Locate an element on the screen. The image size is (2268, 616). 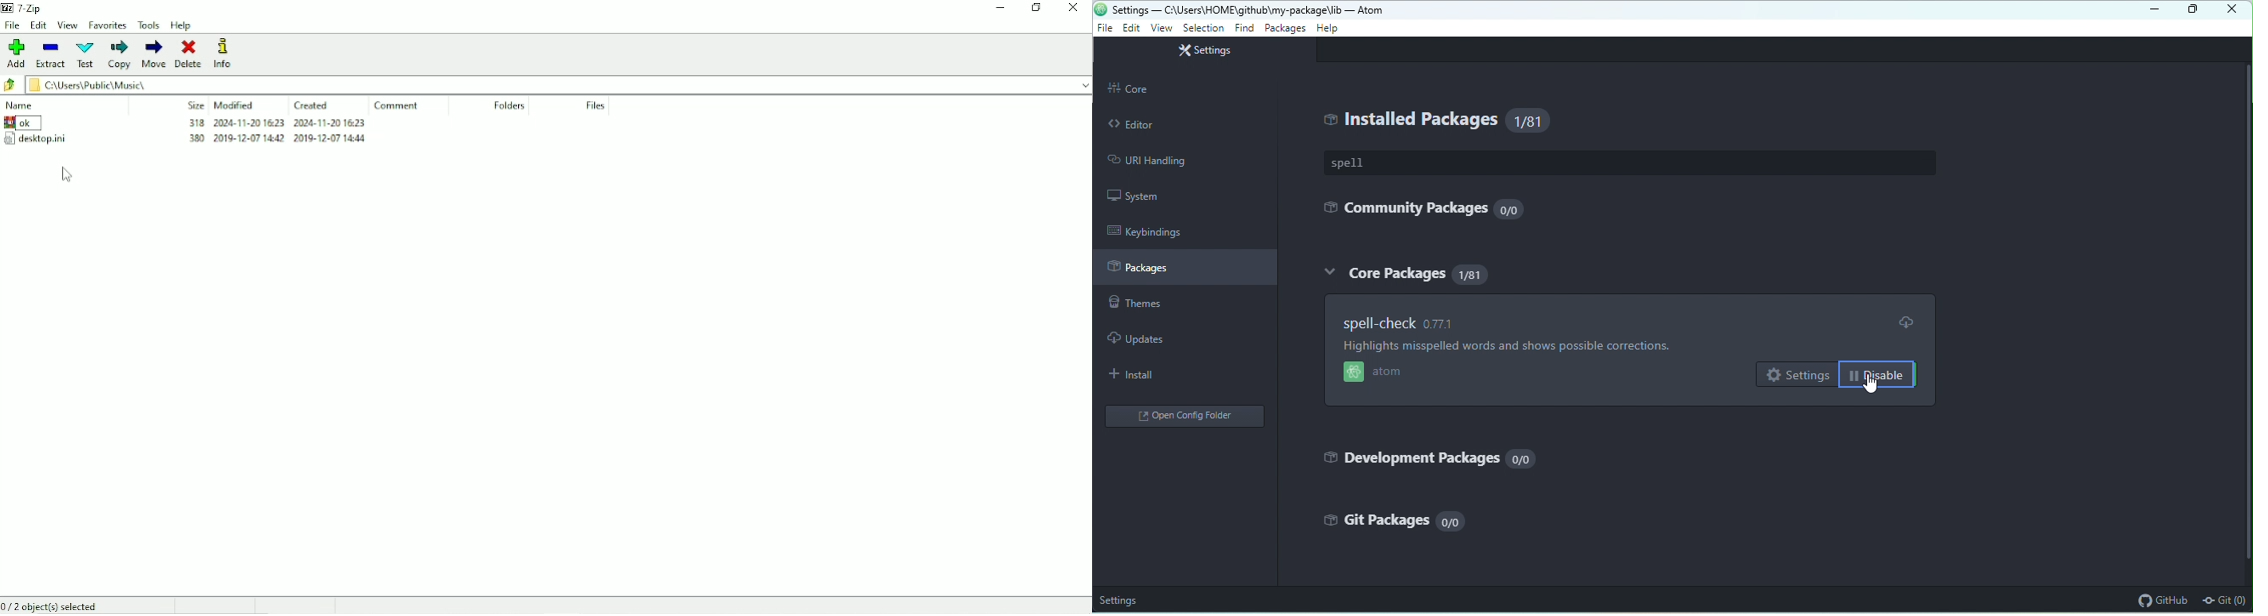
0/0 is located at coordinates (1523, 459).